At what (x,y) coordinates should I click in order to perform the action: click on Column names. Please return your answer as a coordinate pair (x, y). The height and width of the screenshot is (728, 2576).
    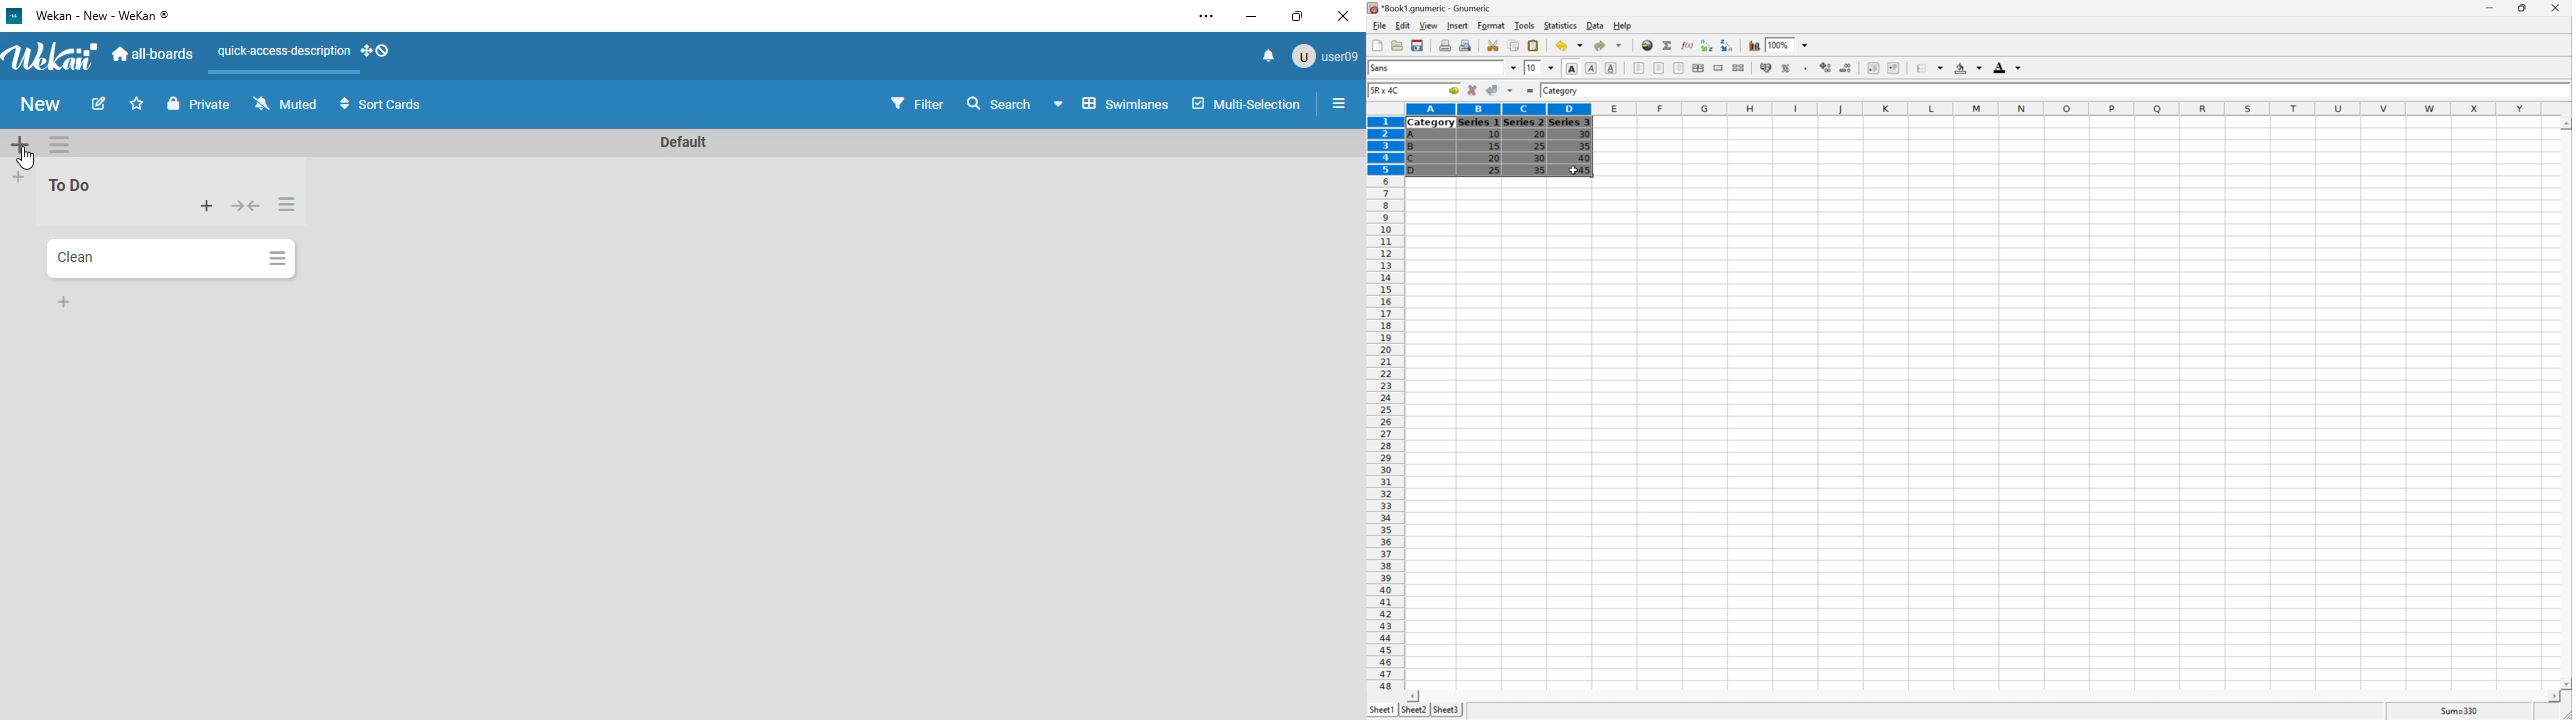
    Looking at the image, I should click on (1977, 110).